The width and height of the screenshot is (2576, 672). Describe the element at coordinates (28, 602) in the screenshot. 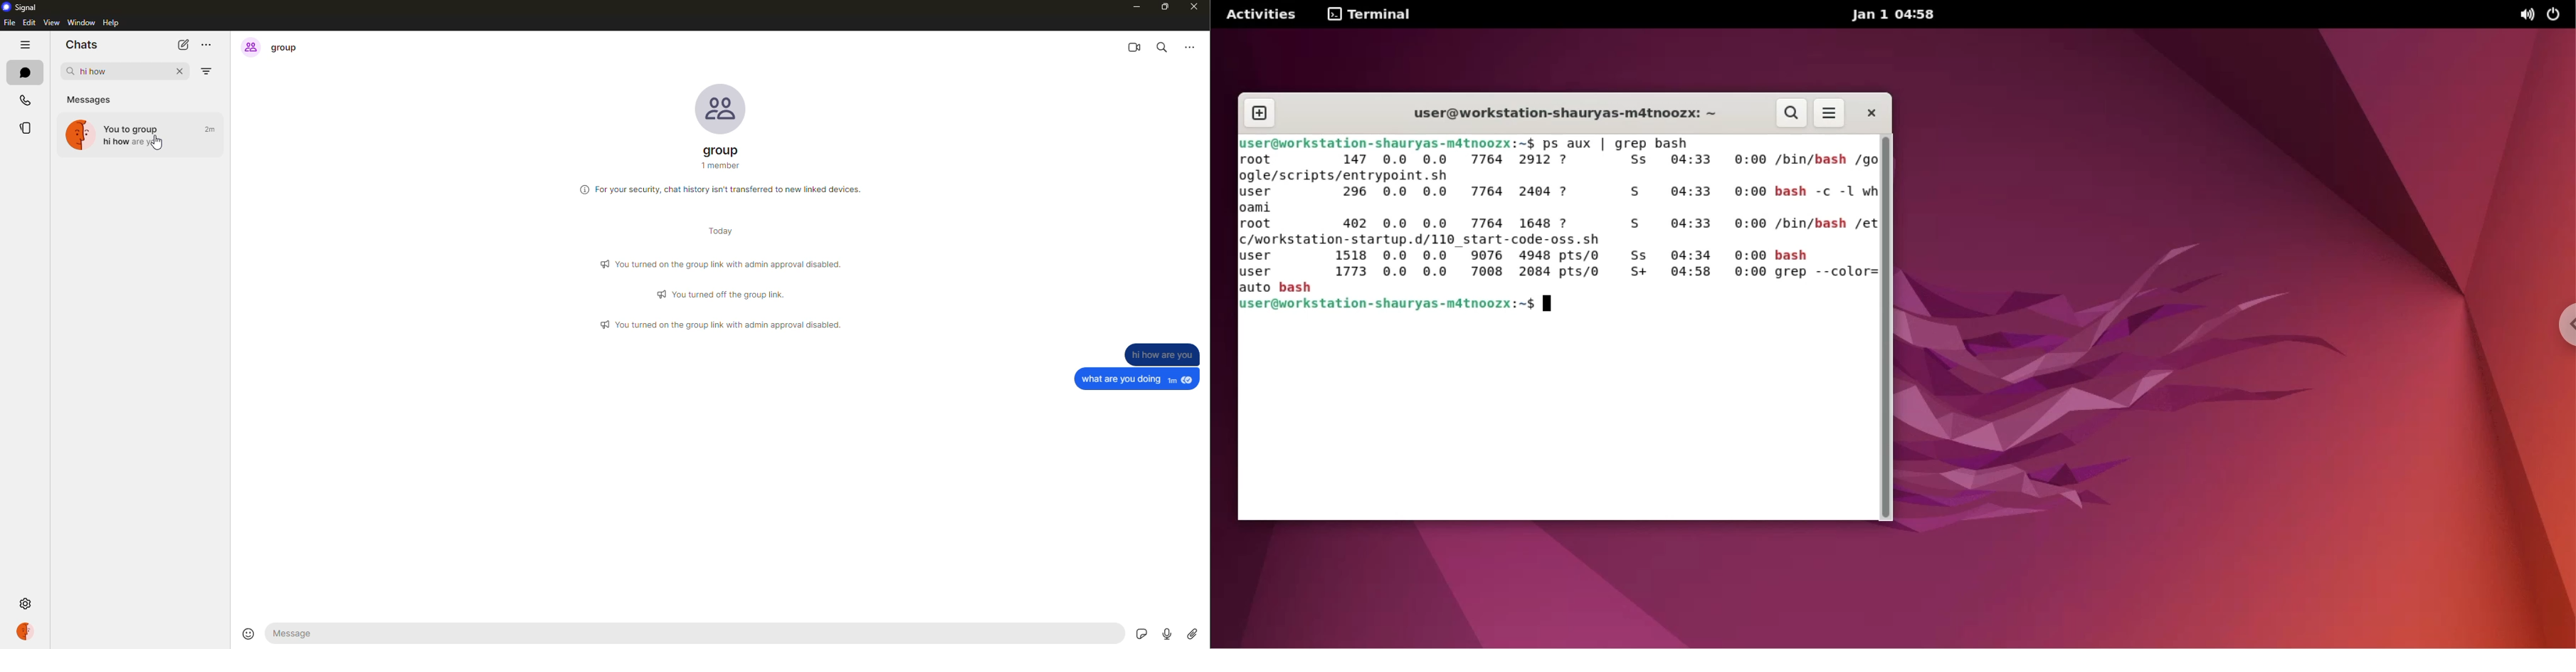

I see `settings` at that location.